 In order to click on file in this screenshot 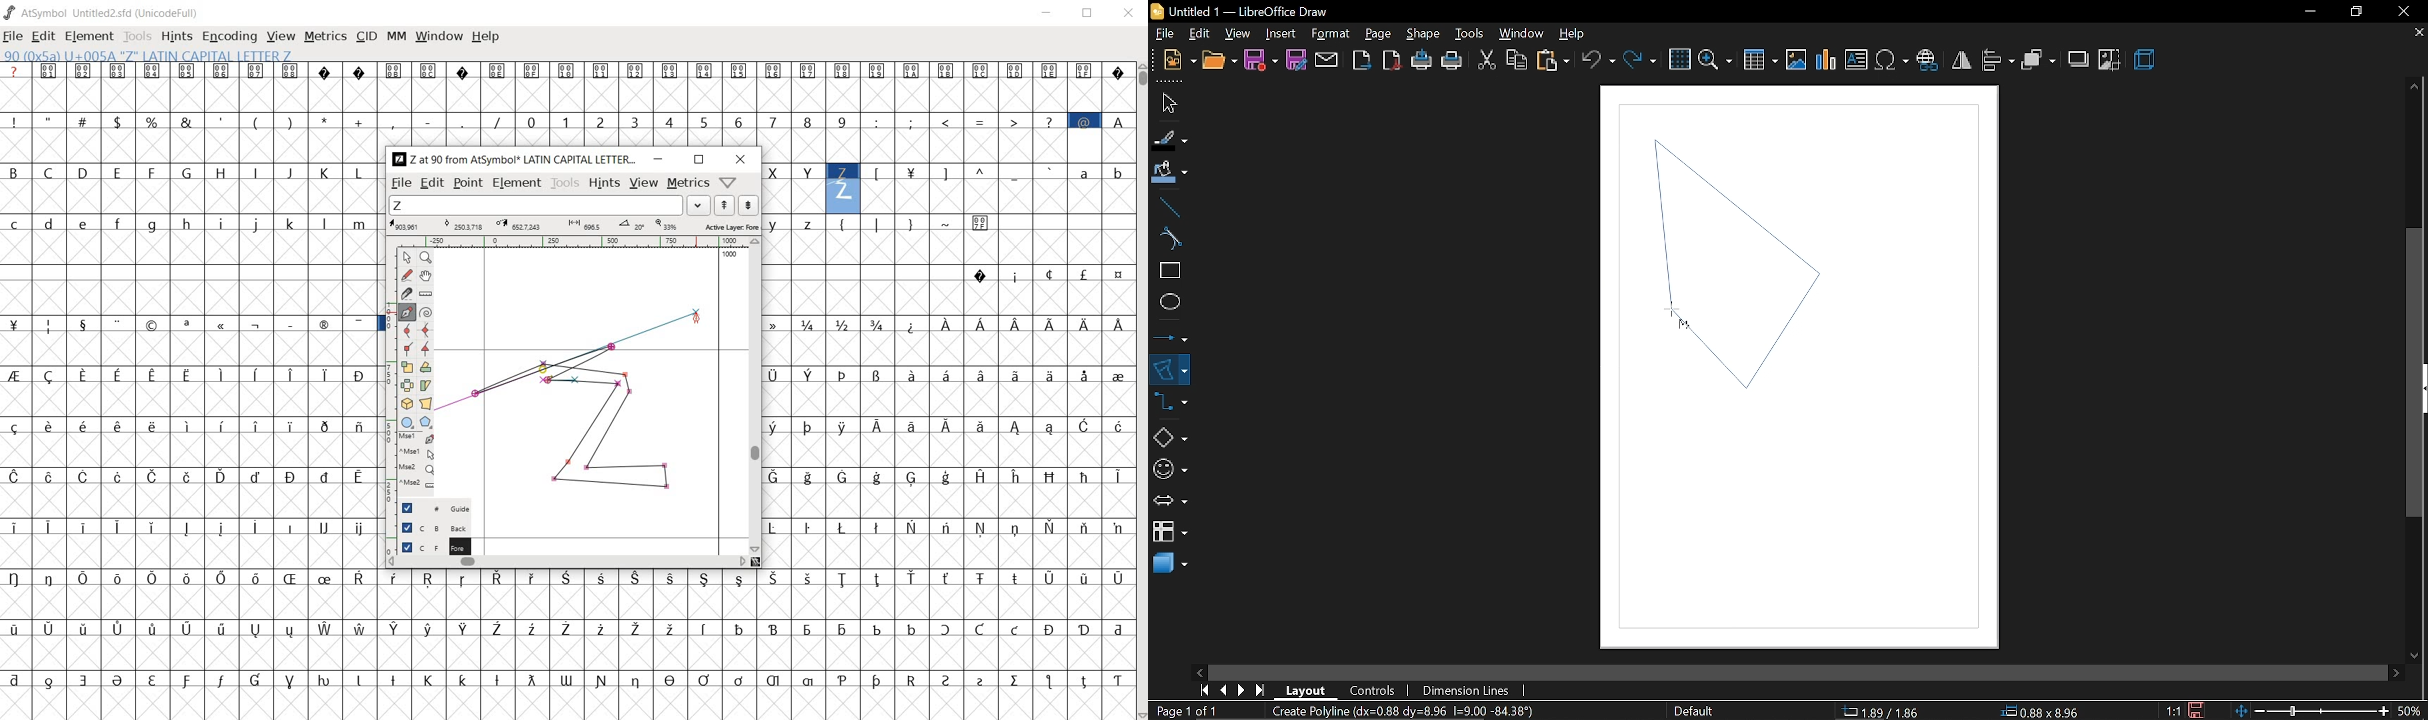, I will do `click(1165, 34)`.